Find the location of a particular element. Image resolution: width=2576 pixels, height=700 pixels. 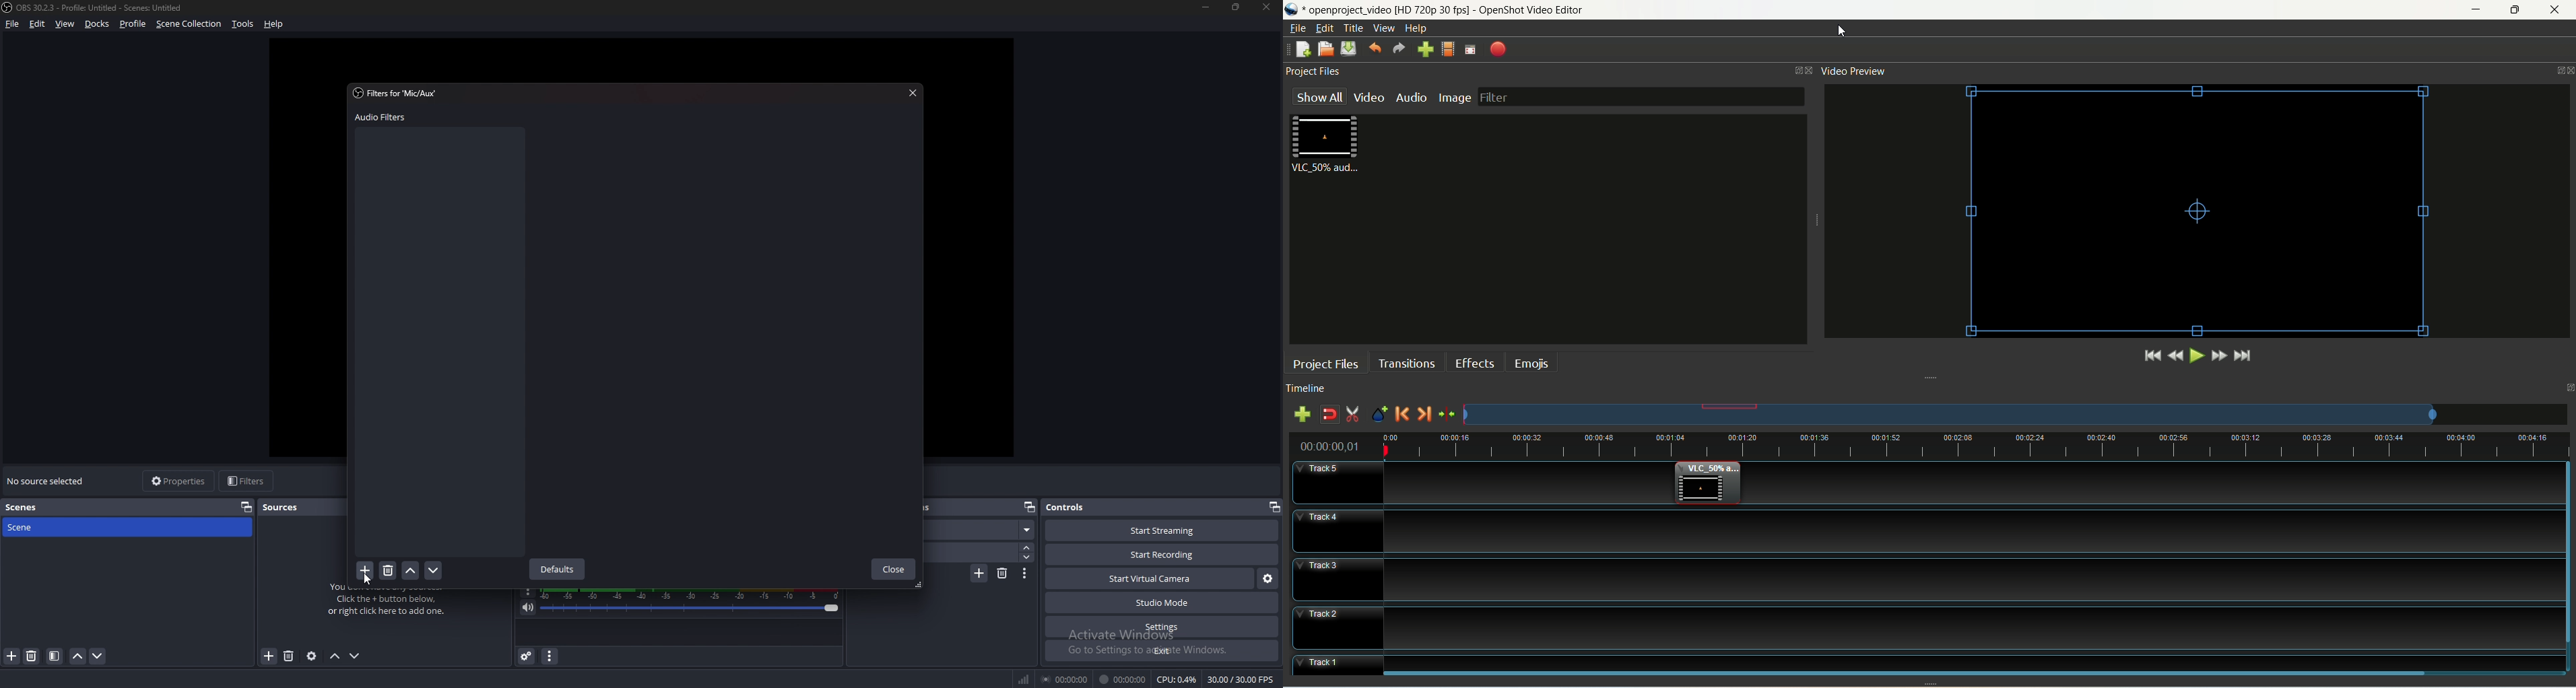

move scene down is located at coordinates (97, 657).